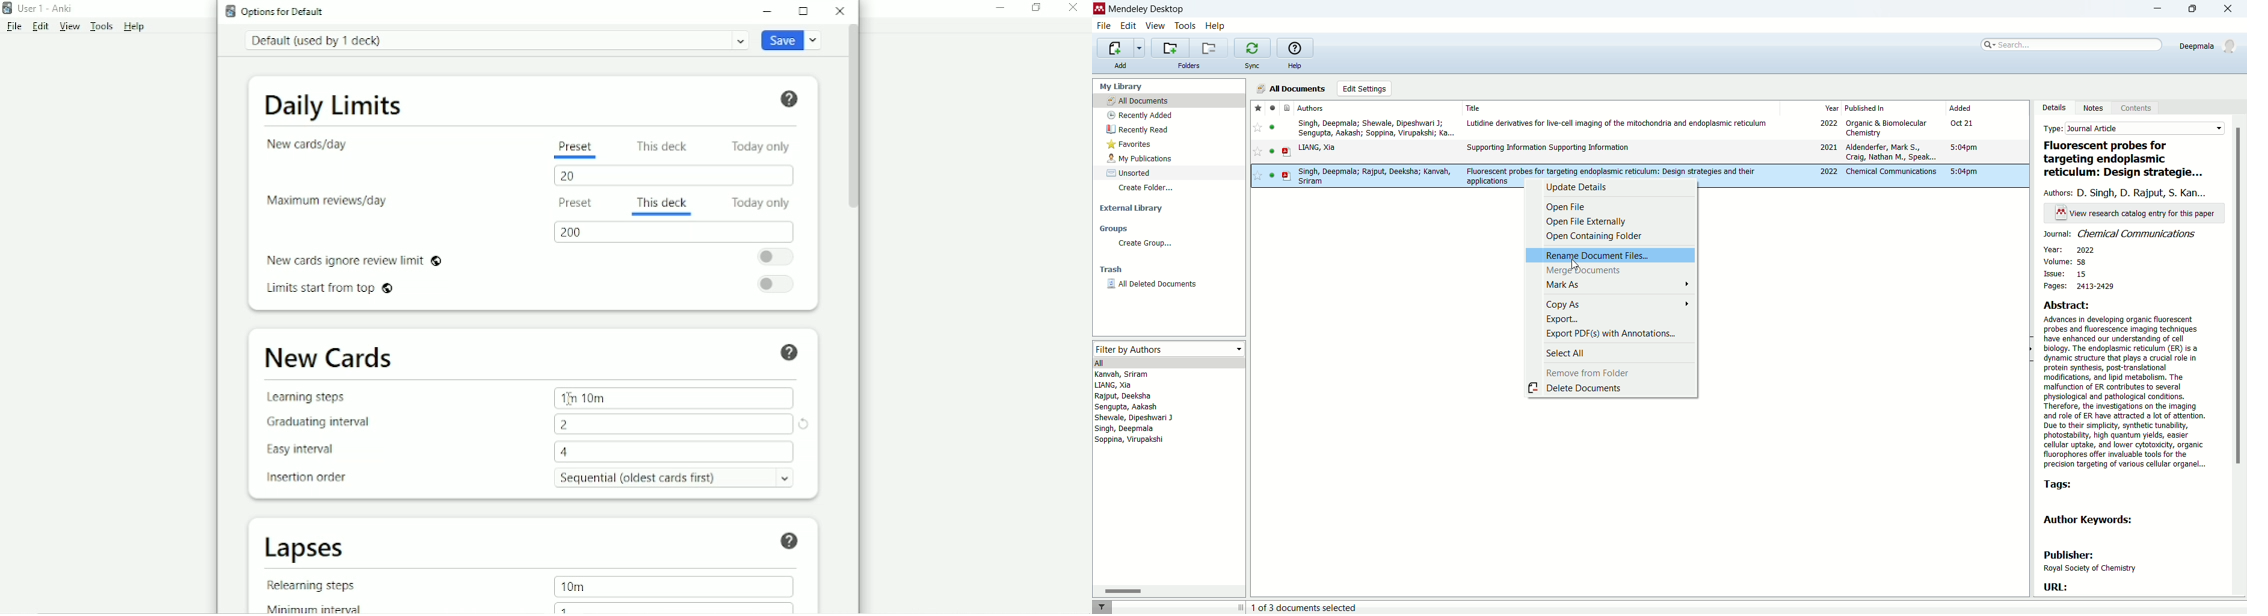 The image size is (2268, 616). I want to click on Maximize, so click(805, 11).